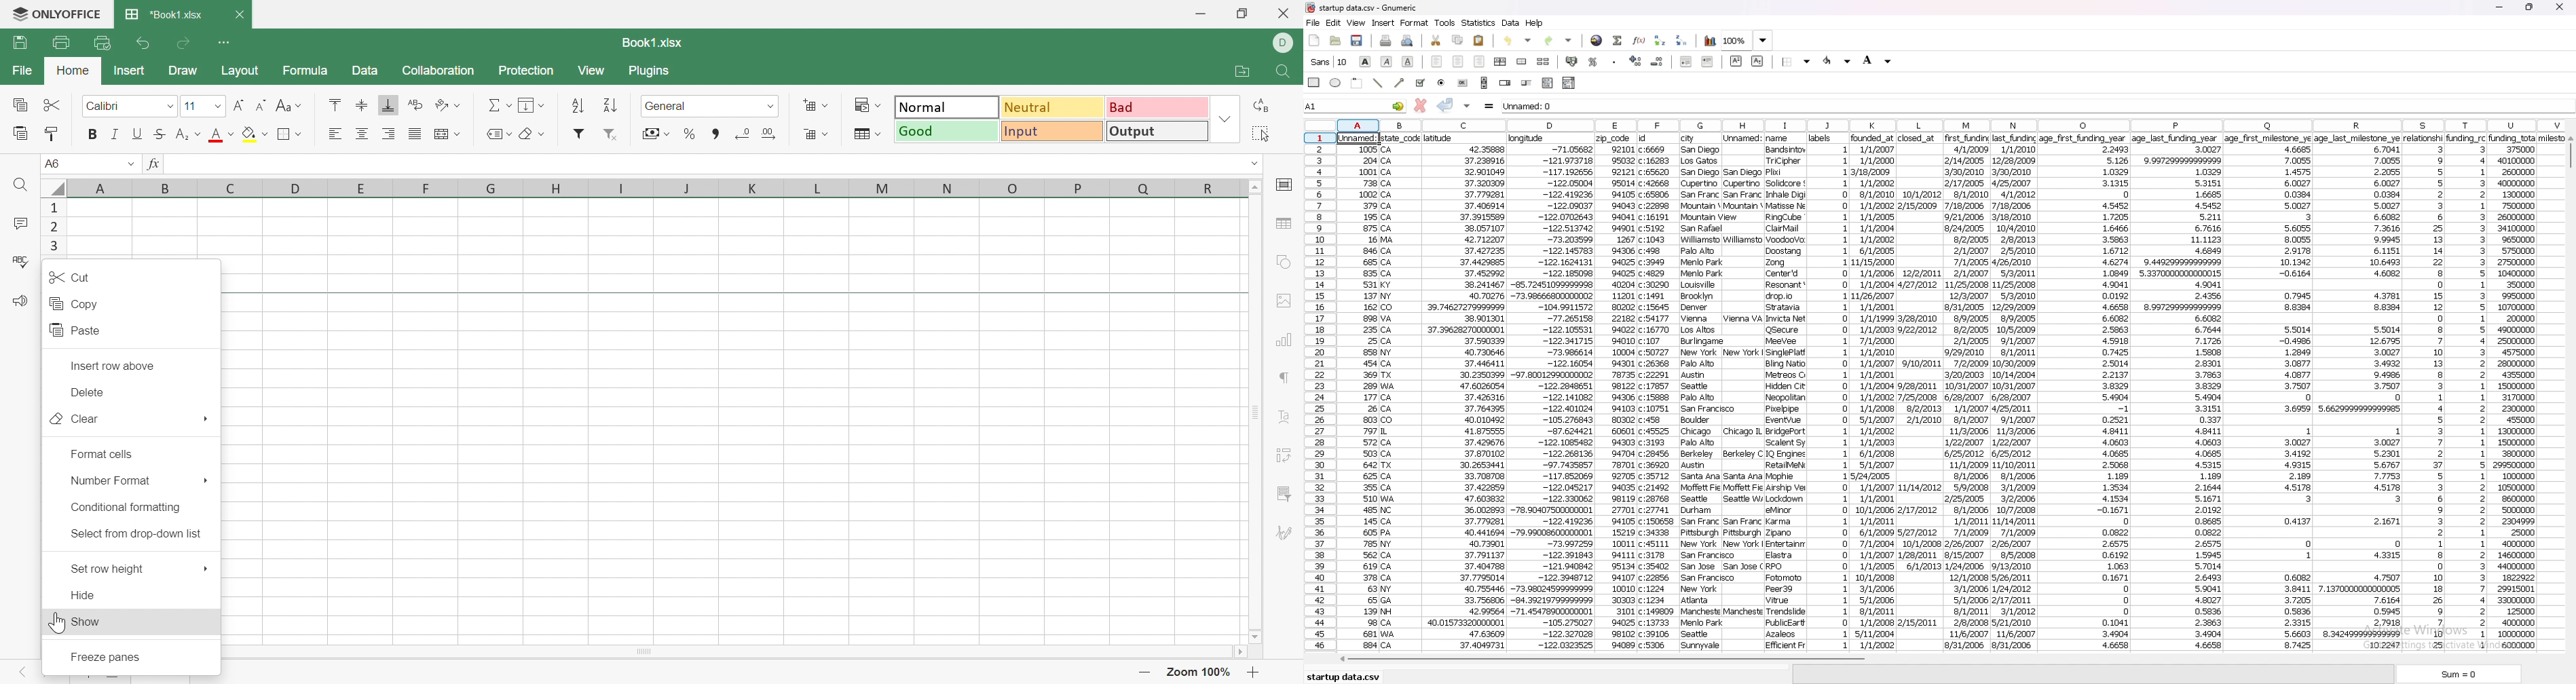  Describe the element at coordinates (1284, 73) in the screenshot. I see `Find` at that location.